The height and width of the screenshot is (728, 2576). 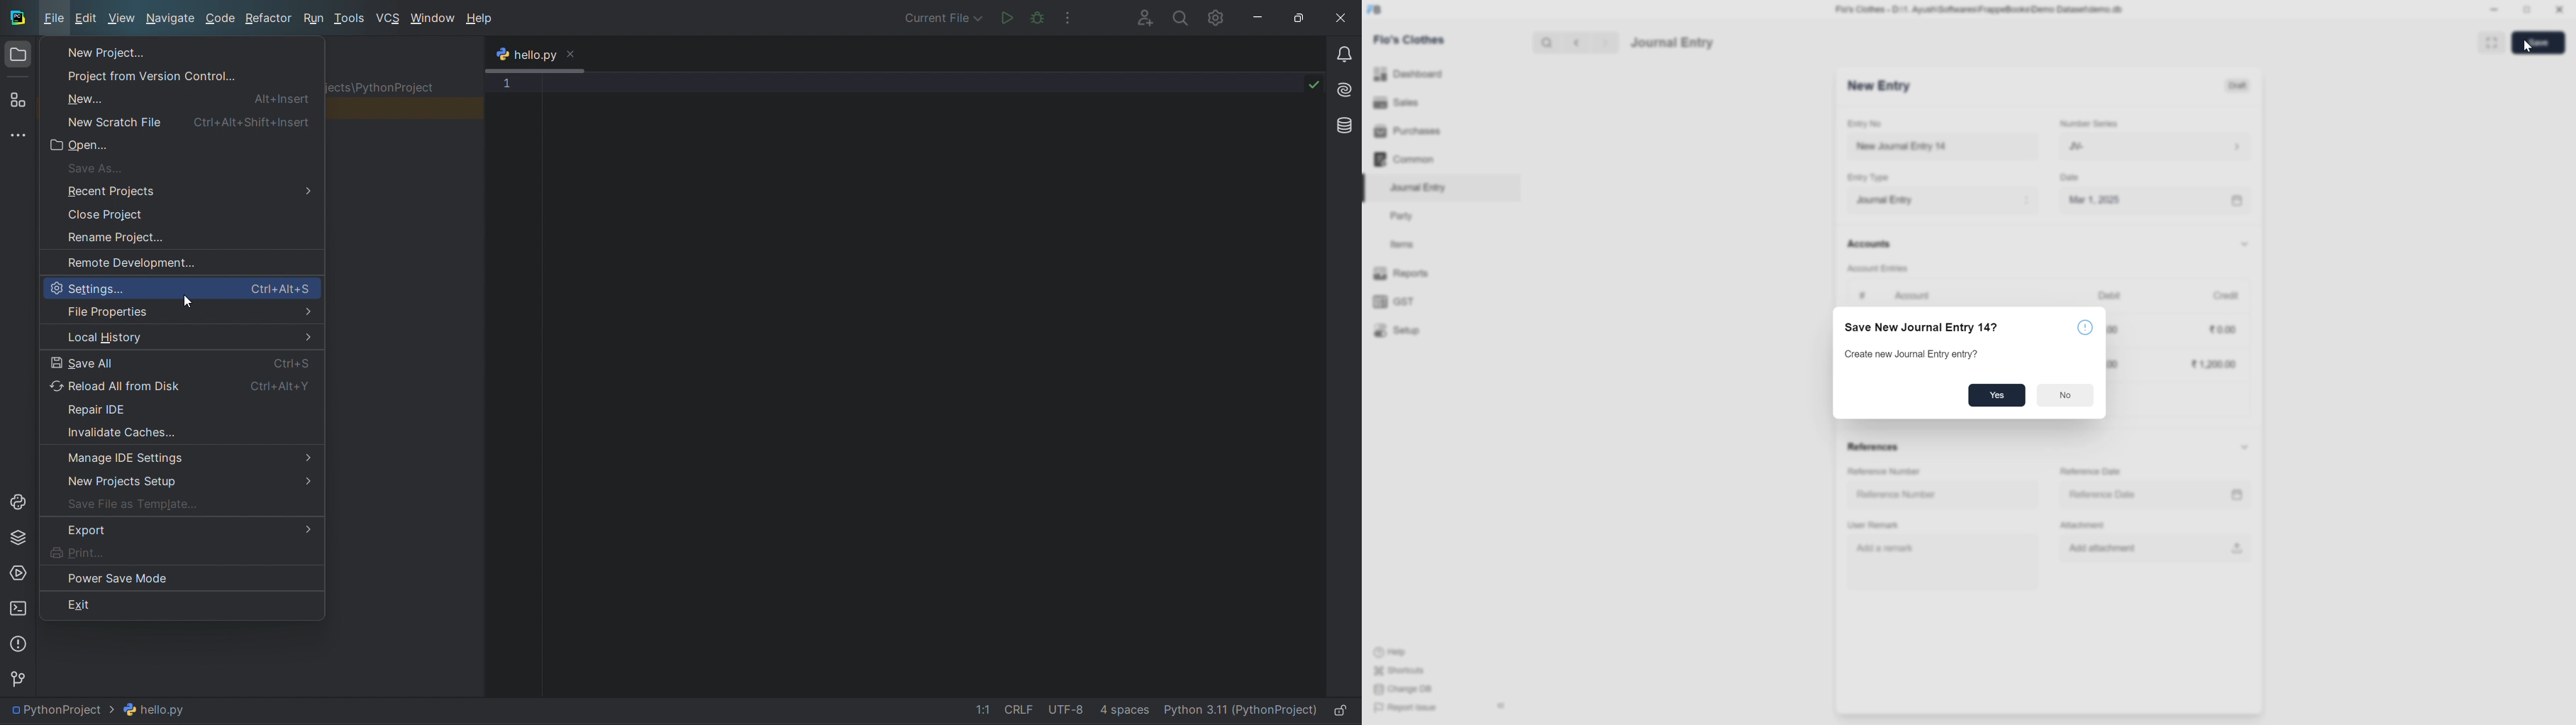 What do you see at coordinates (180, 288) in the screenshot?
I see `settings` at bounding box center [180, 288].